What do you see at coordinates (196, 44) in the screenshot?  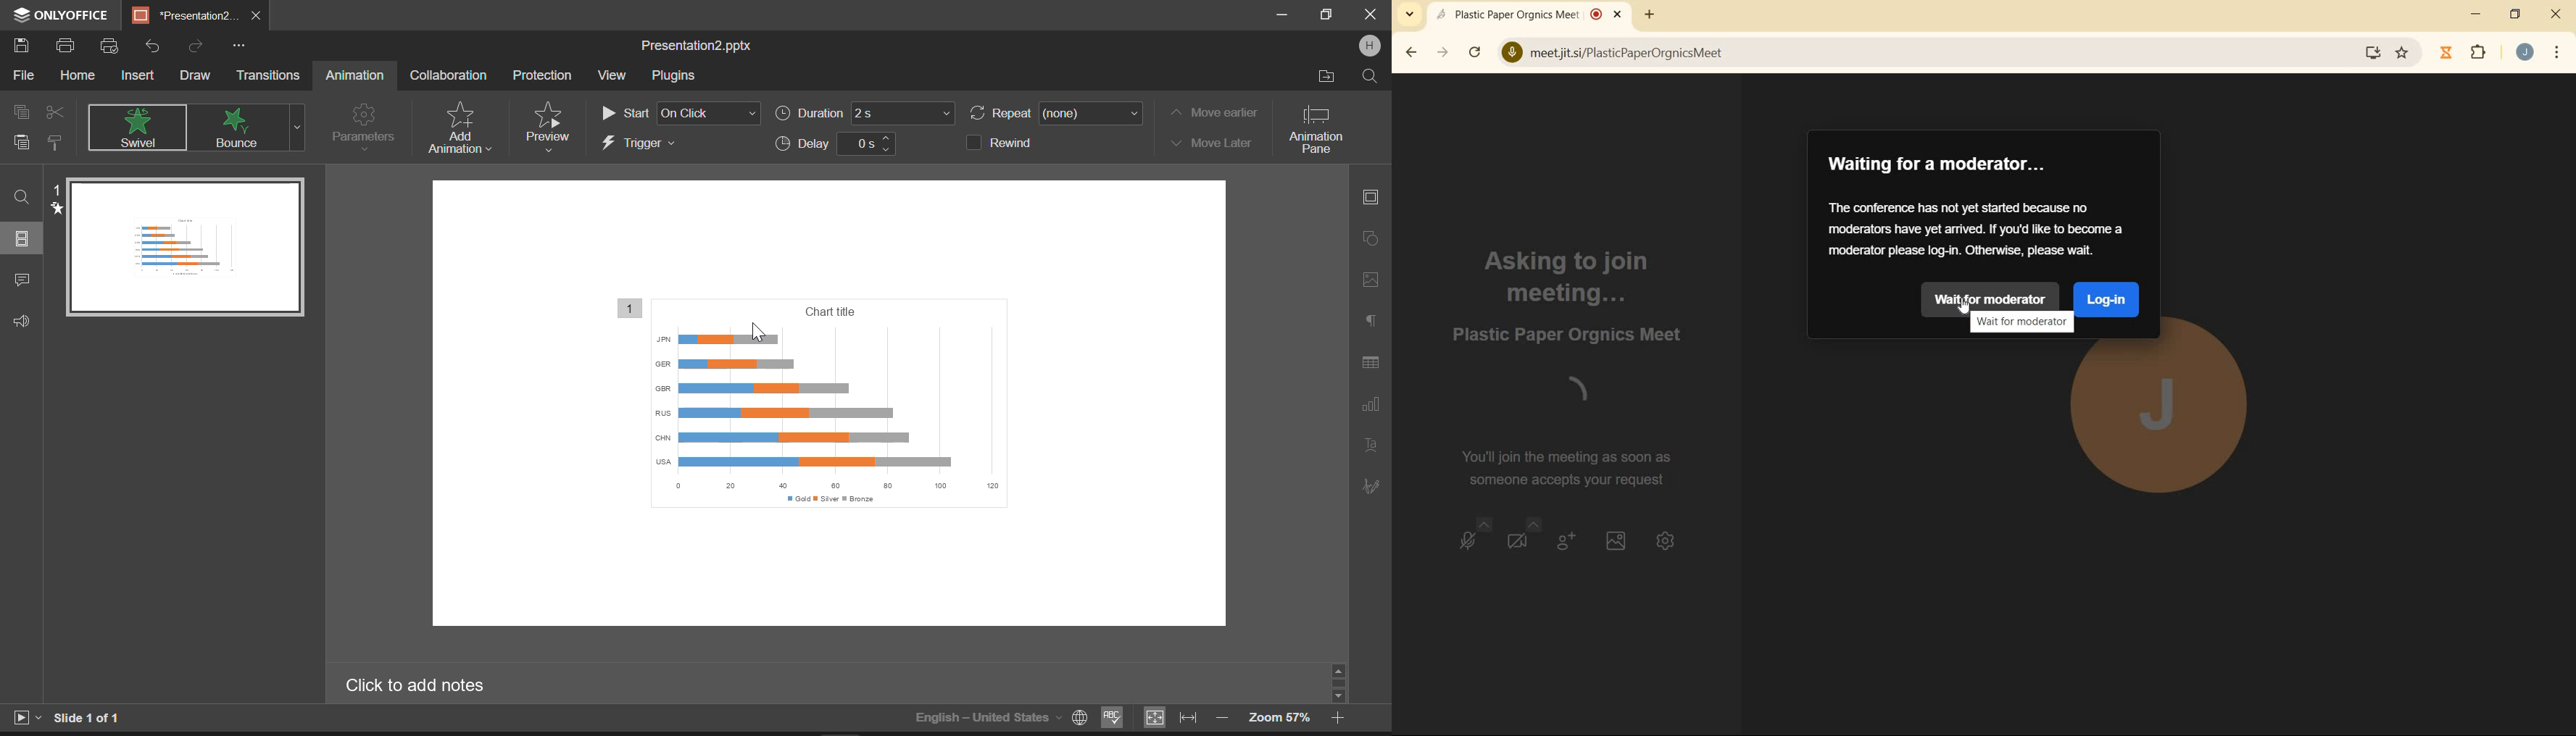 I see `Redo` at bounding box center [196, 44].